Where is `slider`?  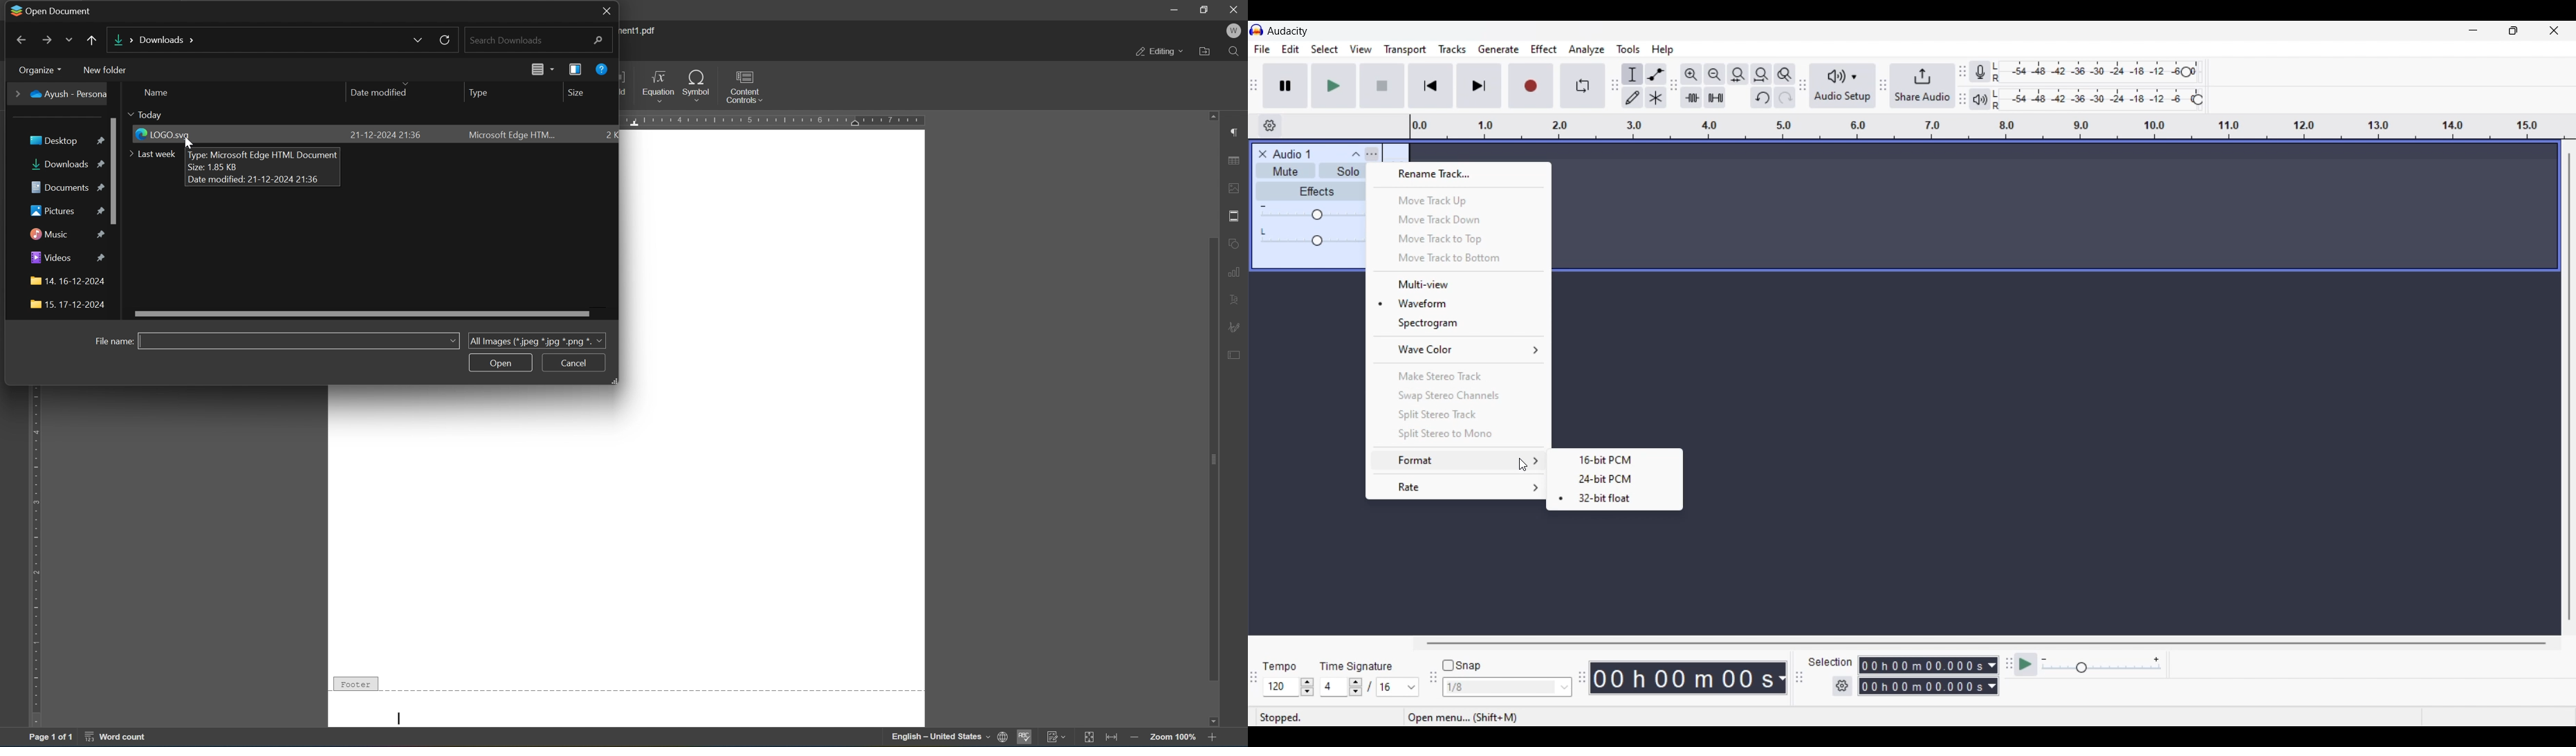 slider is located at coordinates (1316, 242).